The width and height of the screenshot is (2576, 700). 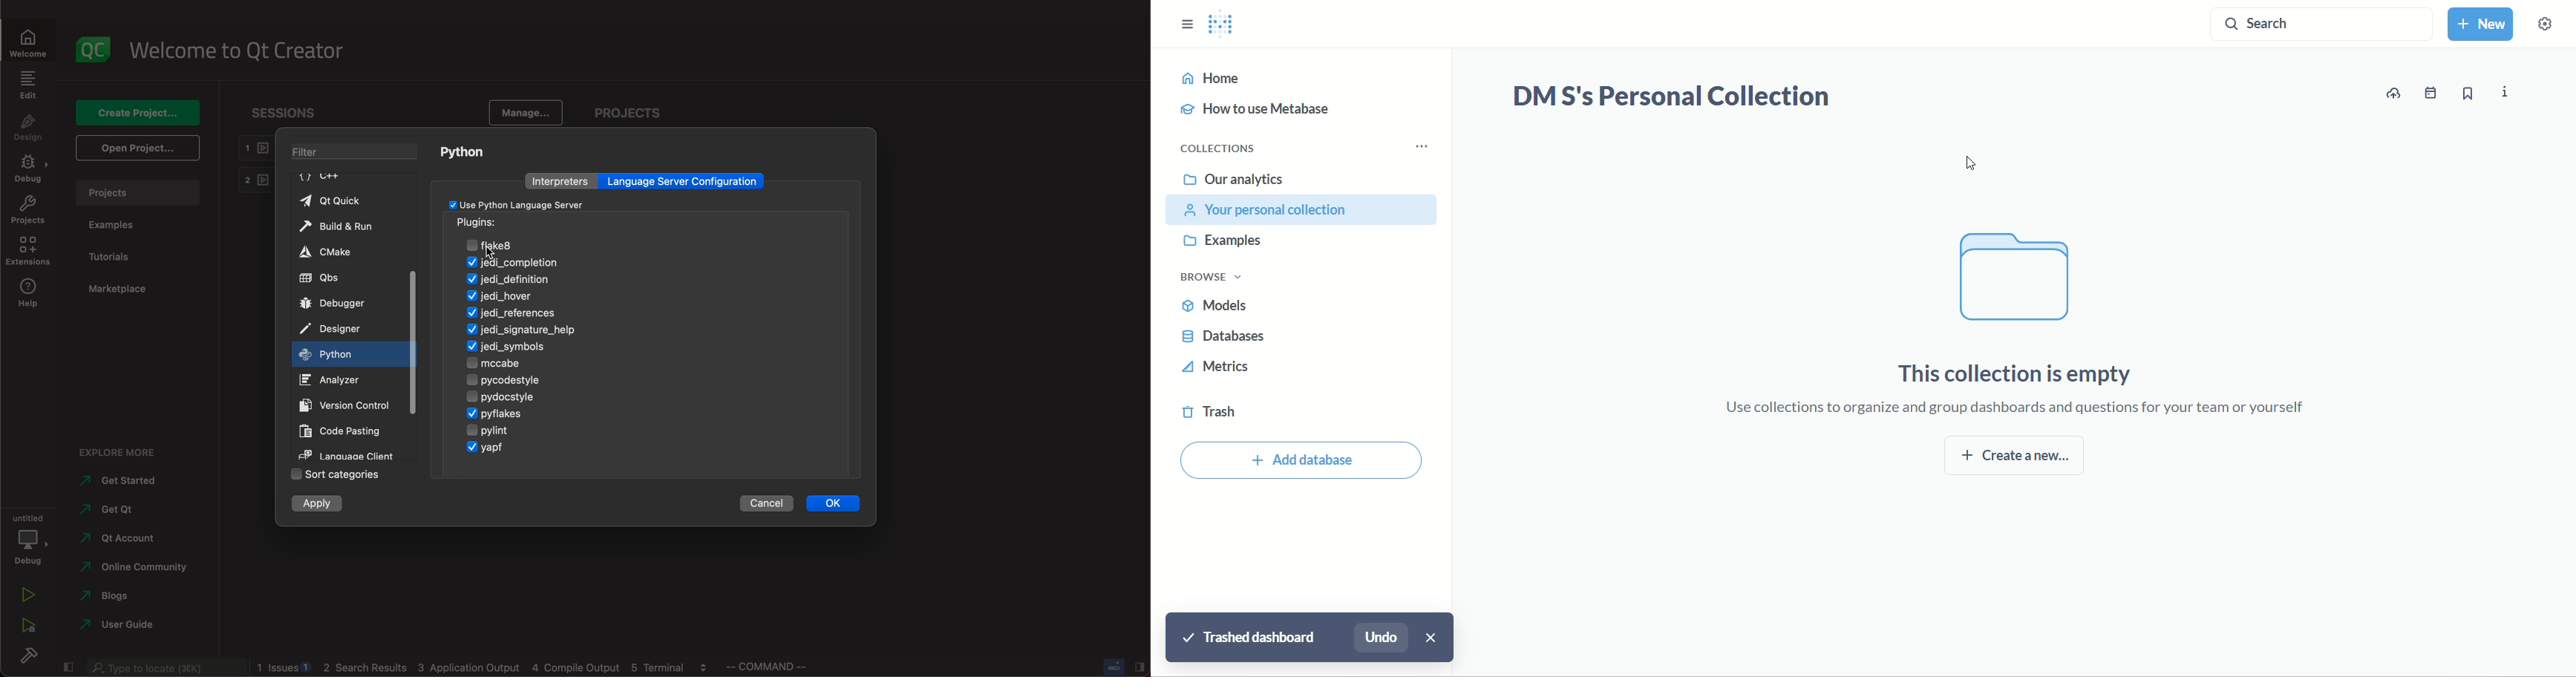 I want to click on use guide, so click(x=119, y=625).